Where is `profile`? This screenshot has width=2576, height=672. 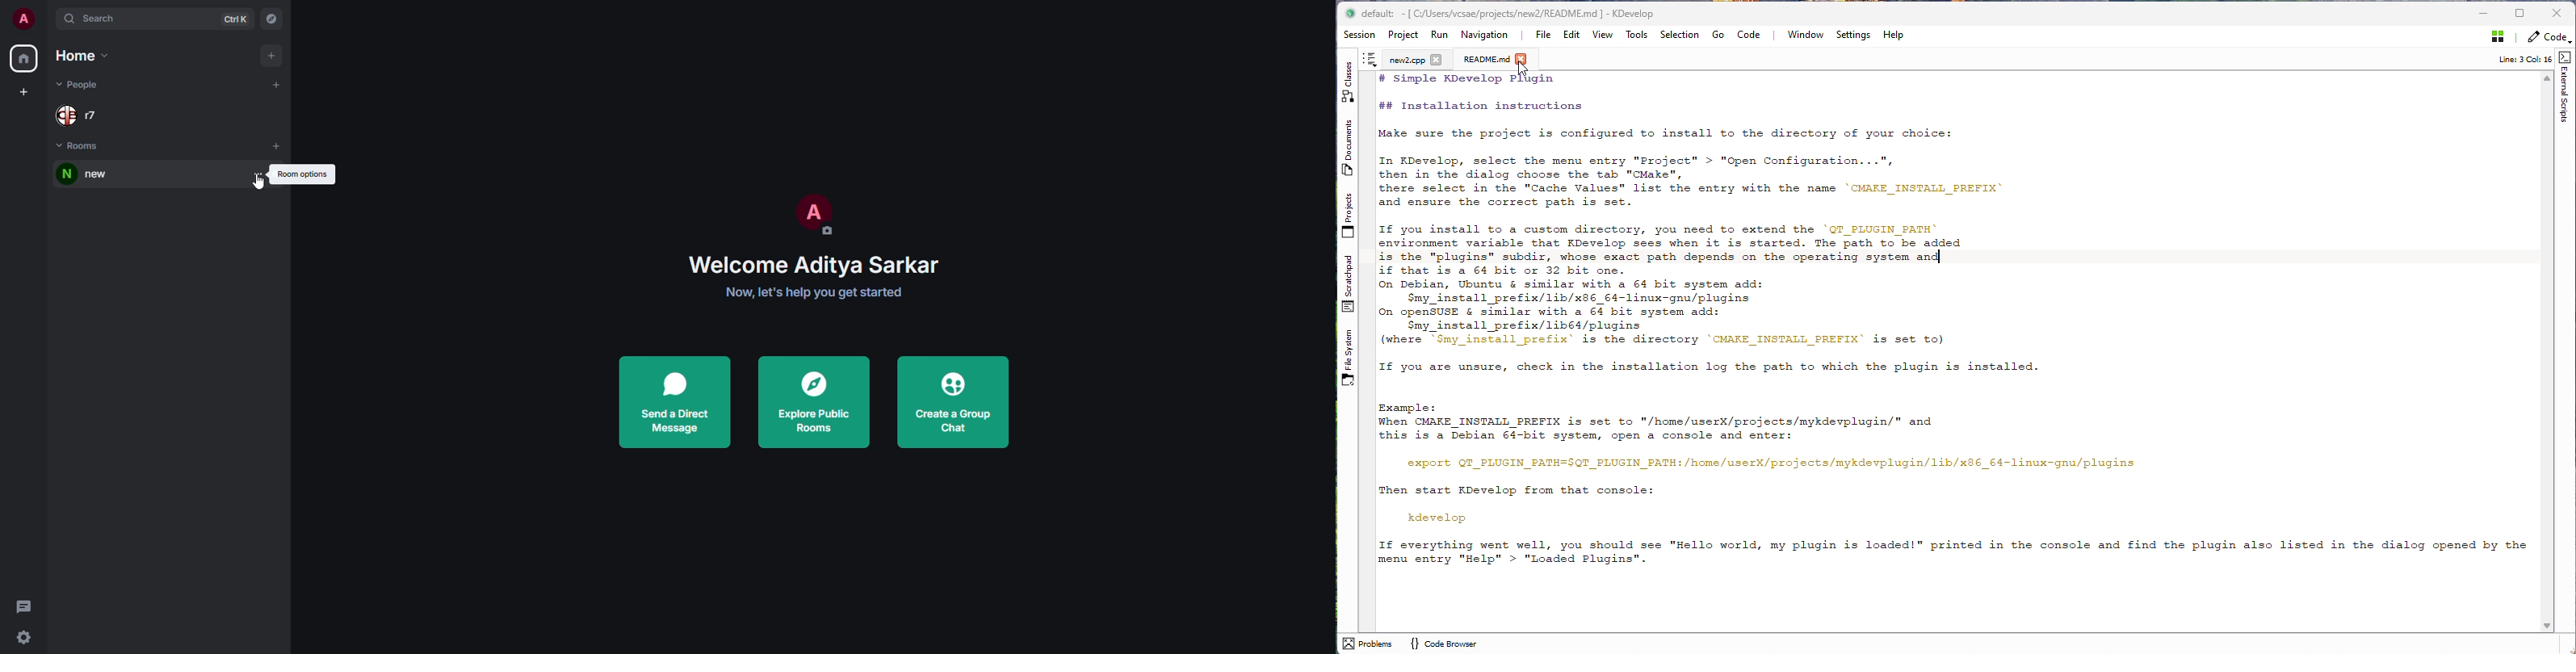 profile is located at coordinates (23, 18).